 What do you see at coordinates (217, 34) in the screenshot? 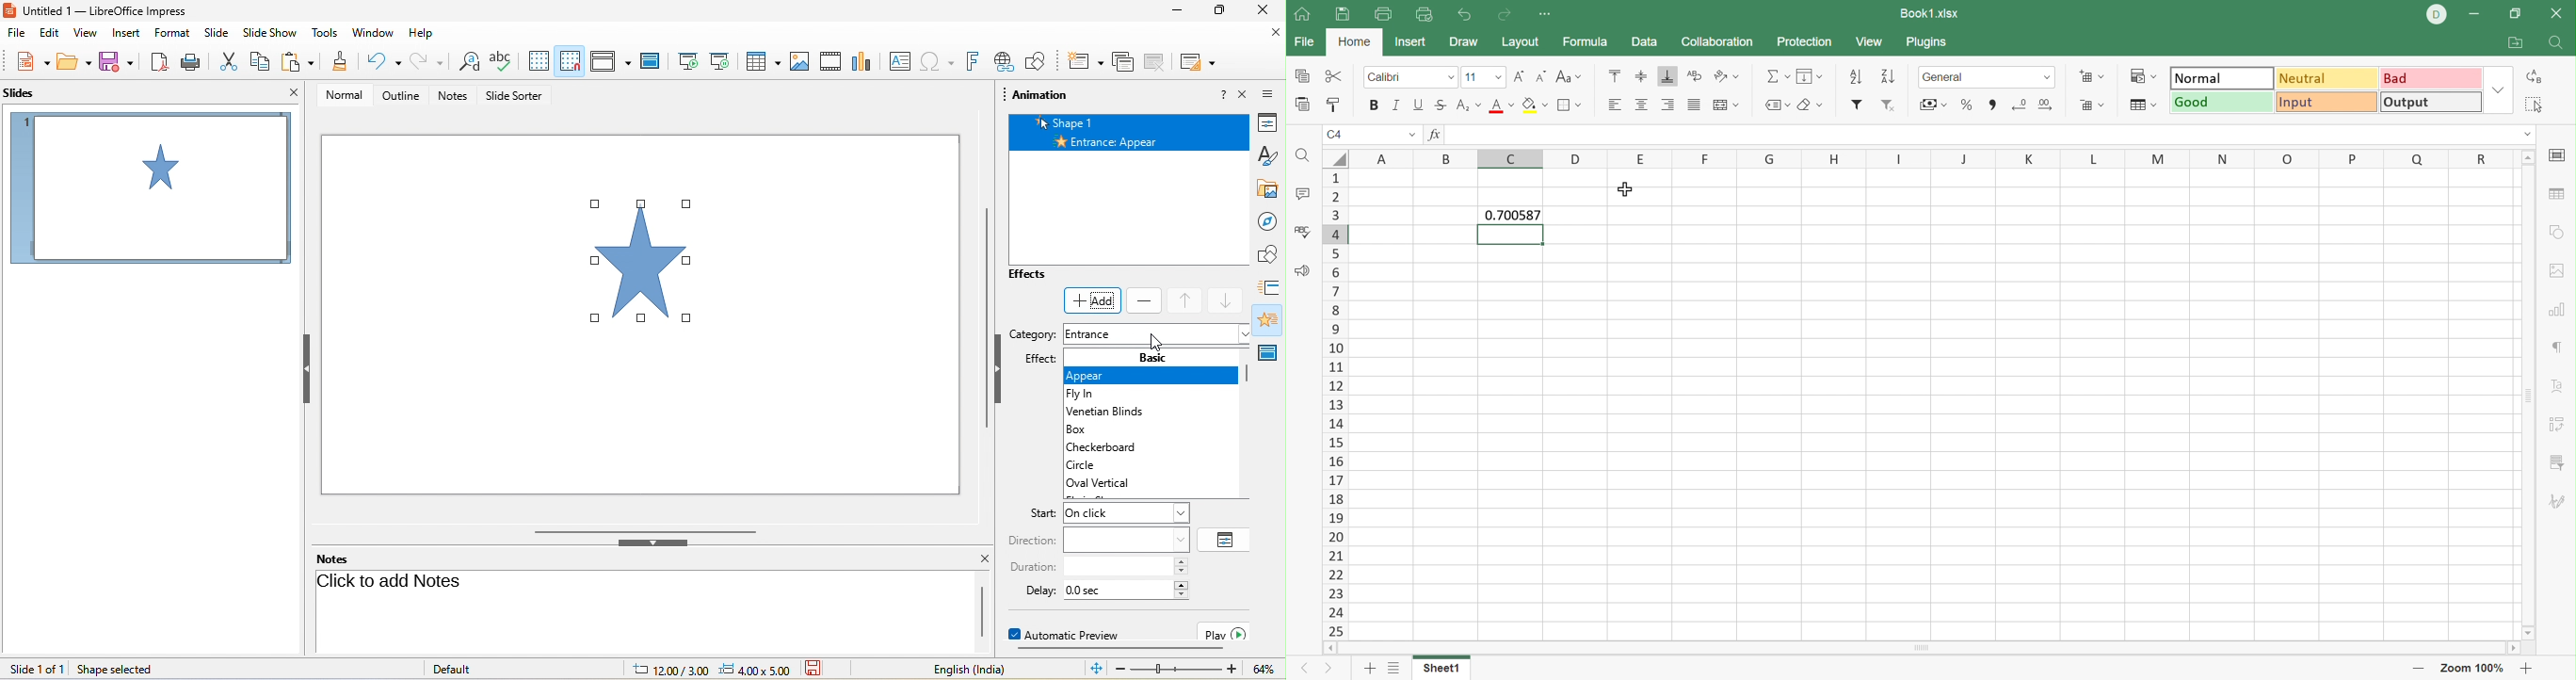
I see `slide` at bounding box center [217, 34].